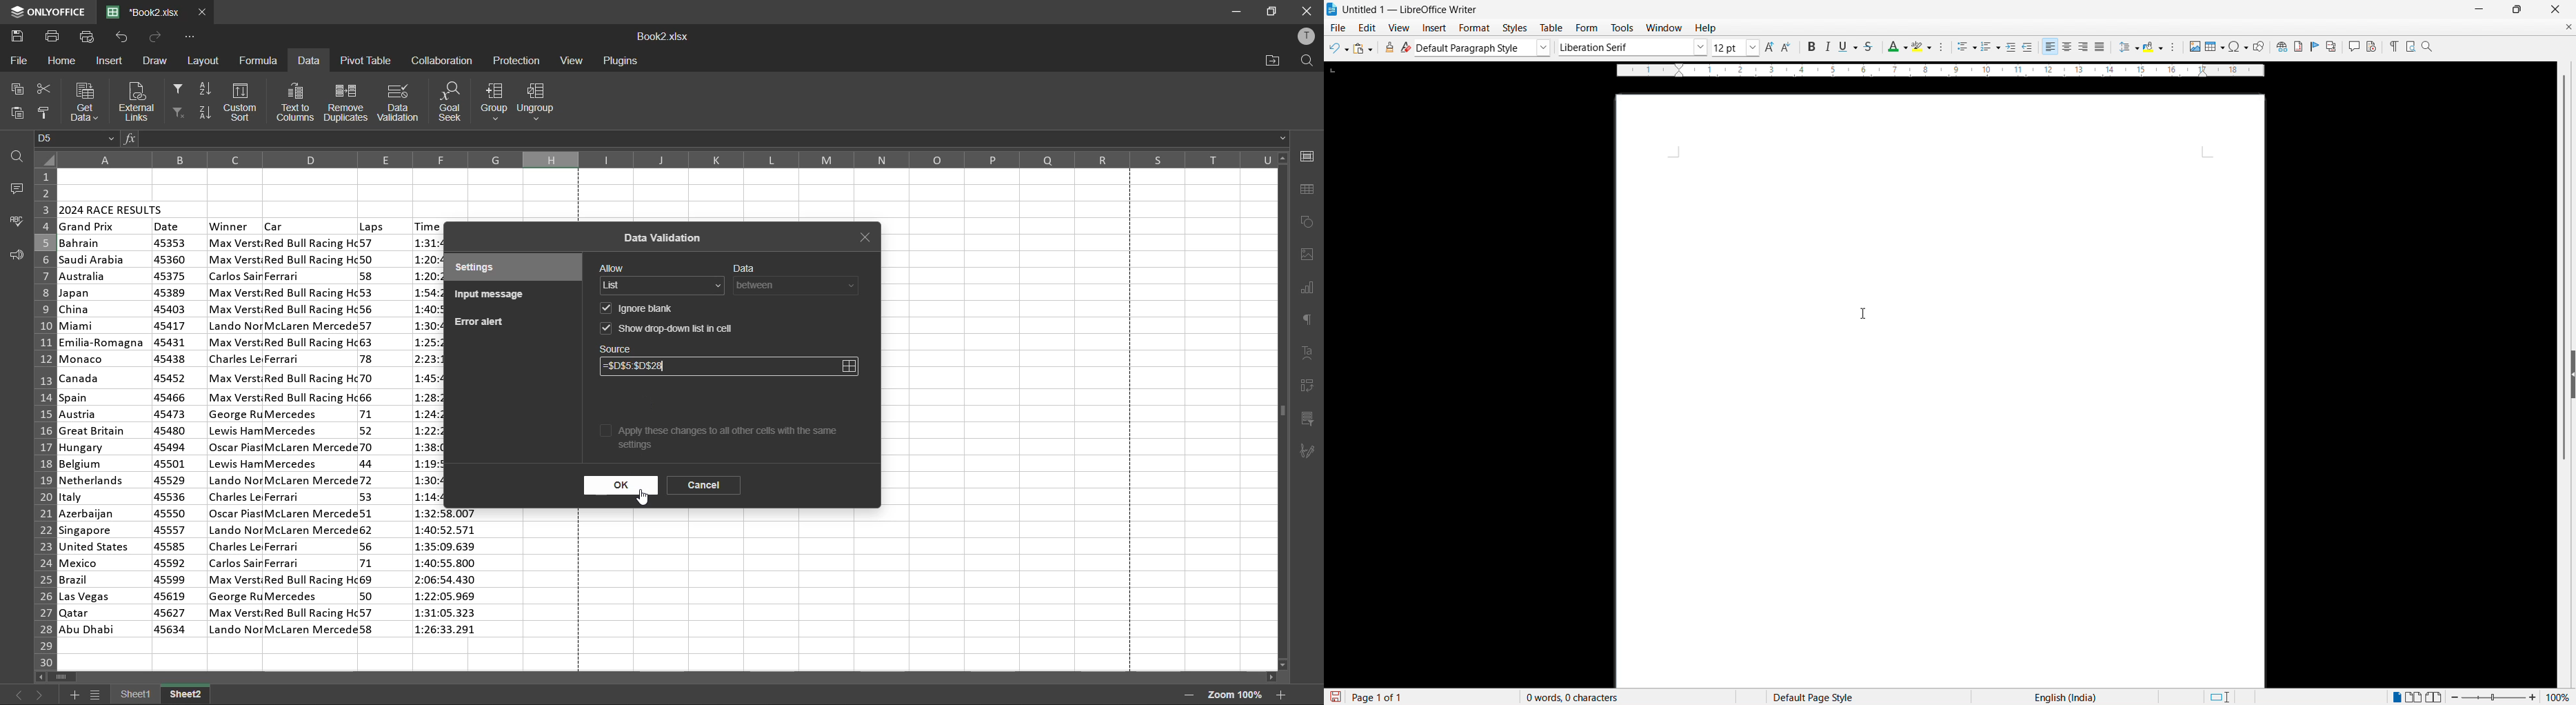 The height and width of the screenshot is (728, 2576). What do you see at coordinates (296, 102) in the screenshot?
I see `text to columns` at bounding box center [296, 102].